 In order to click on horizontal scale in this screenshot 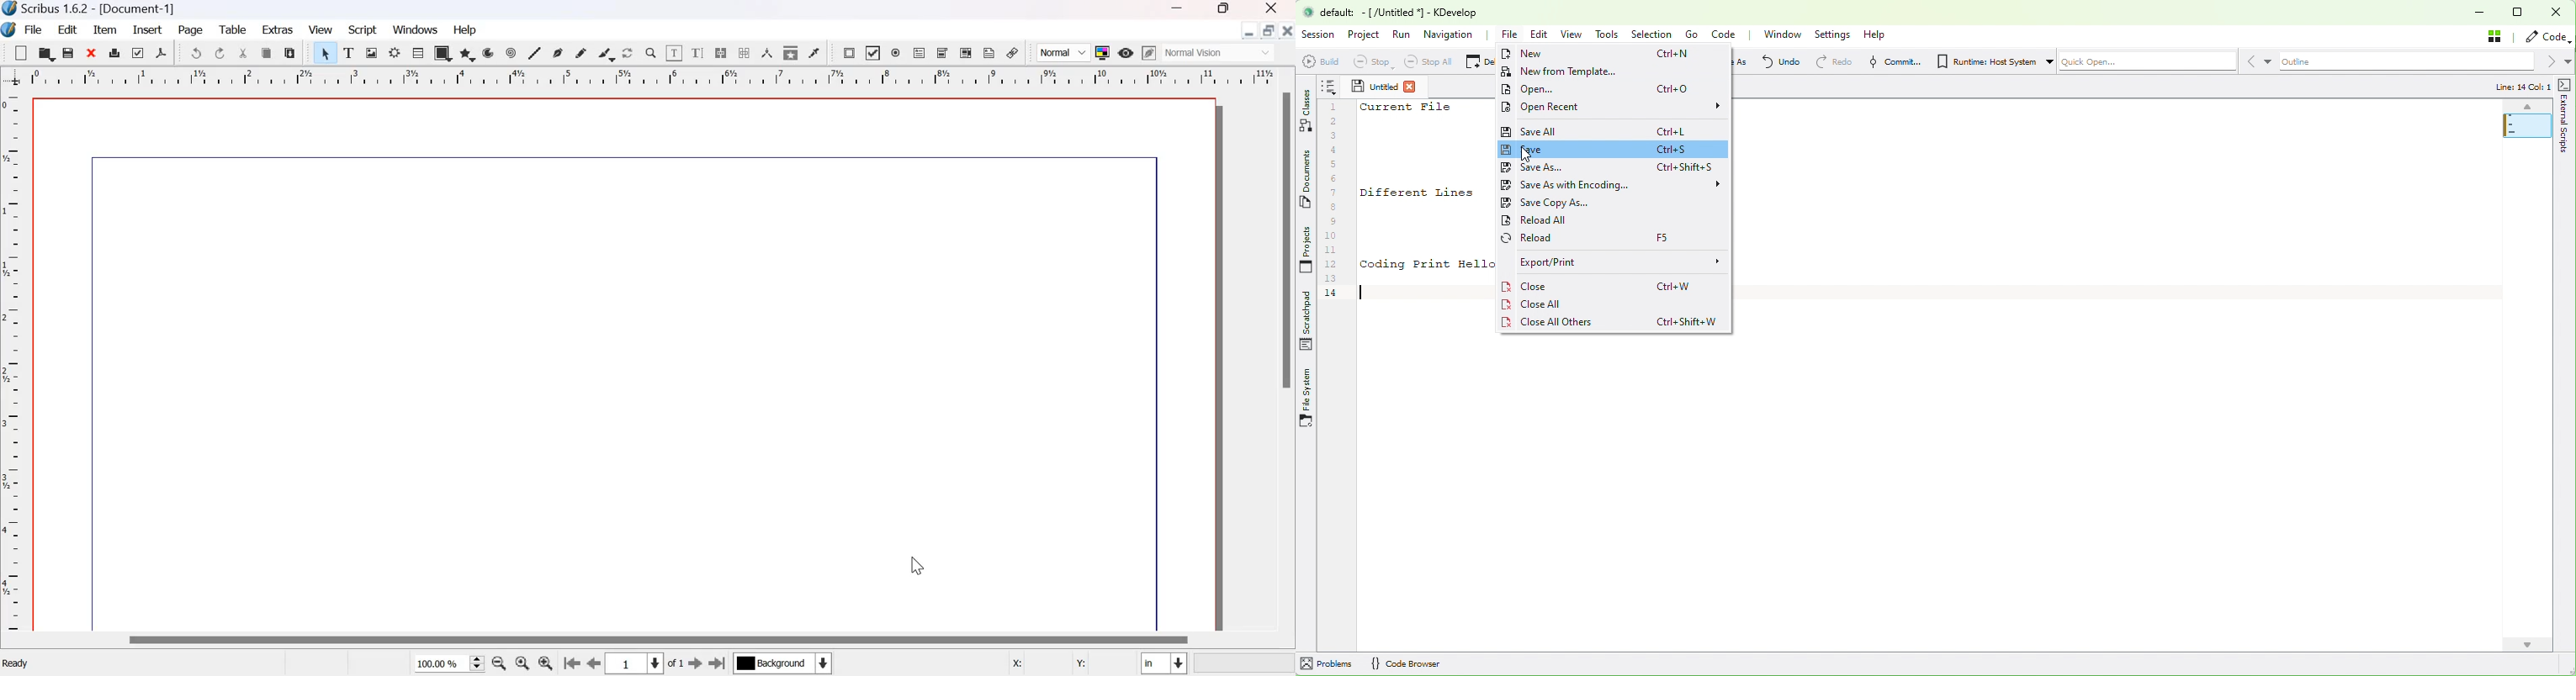, I will do `click(645, 79)`.